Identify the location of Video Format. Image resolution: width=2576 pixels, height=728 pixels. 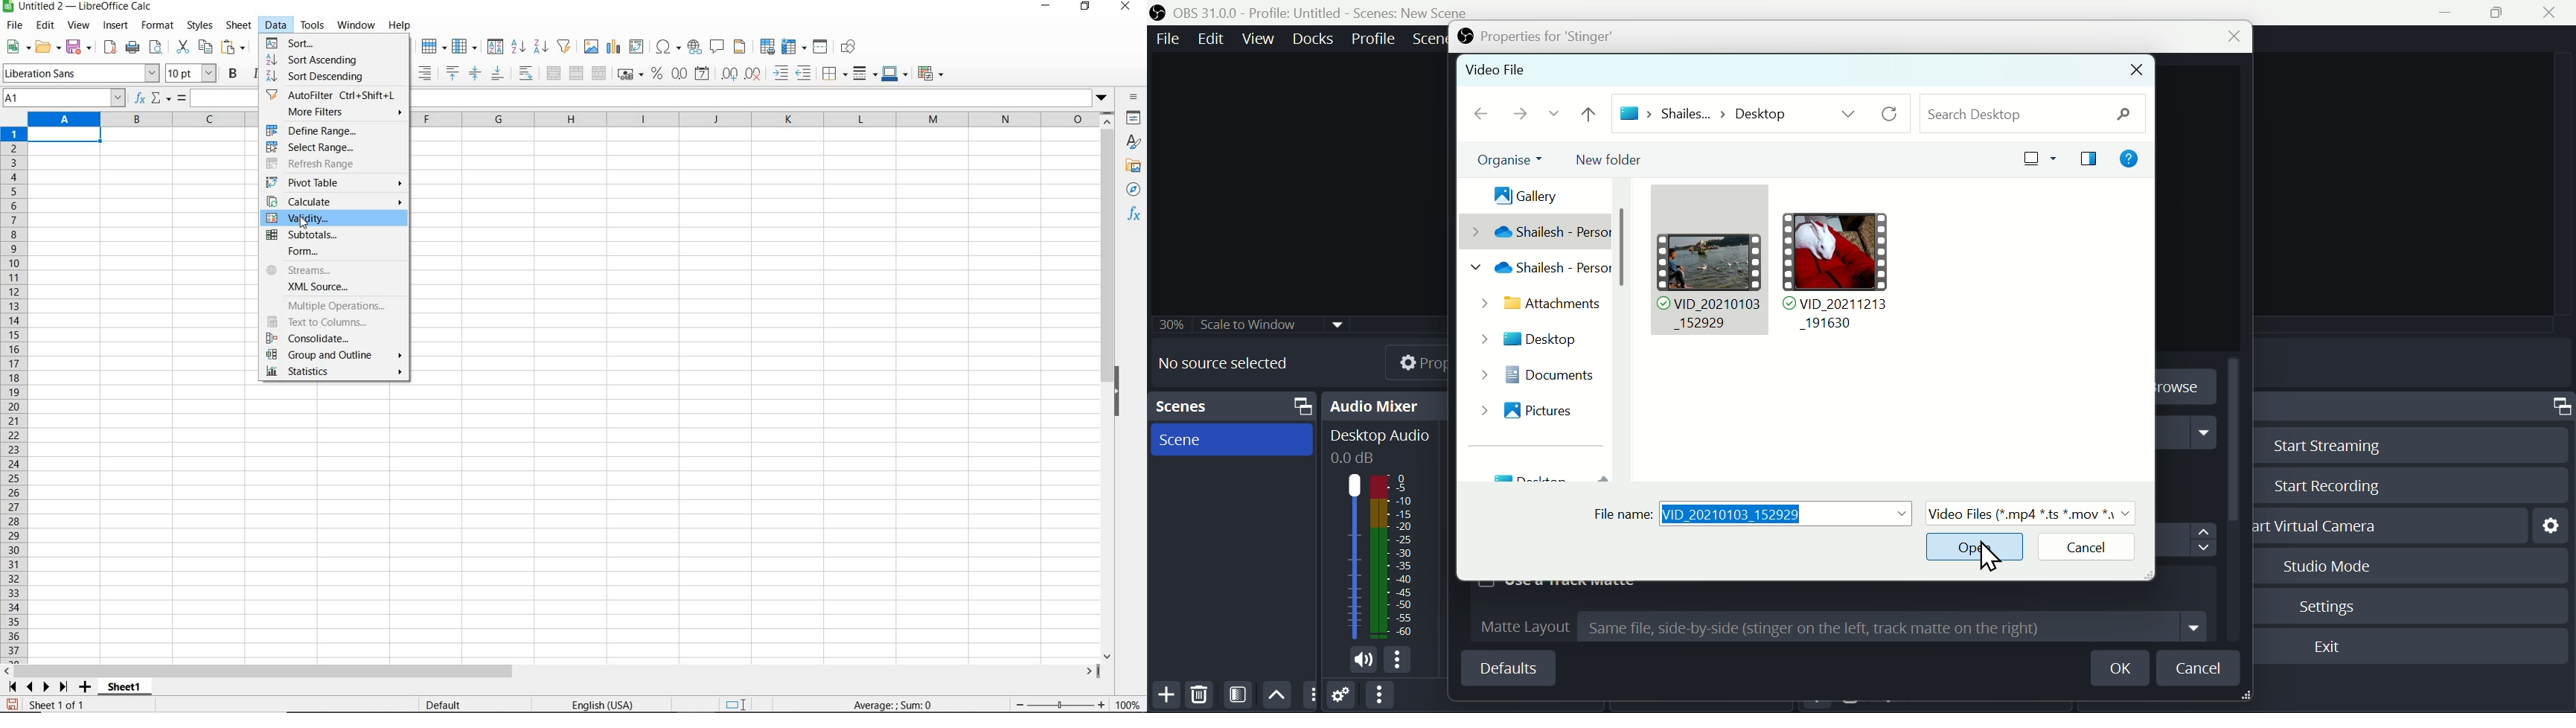
(2030, 512).